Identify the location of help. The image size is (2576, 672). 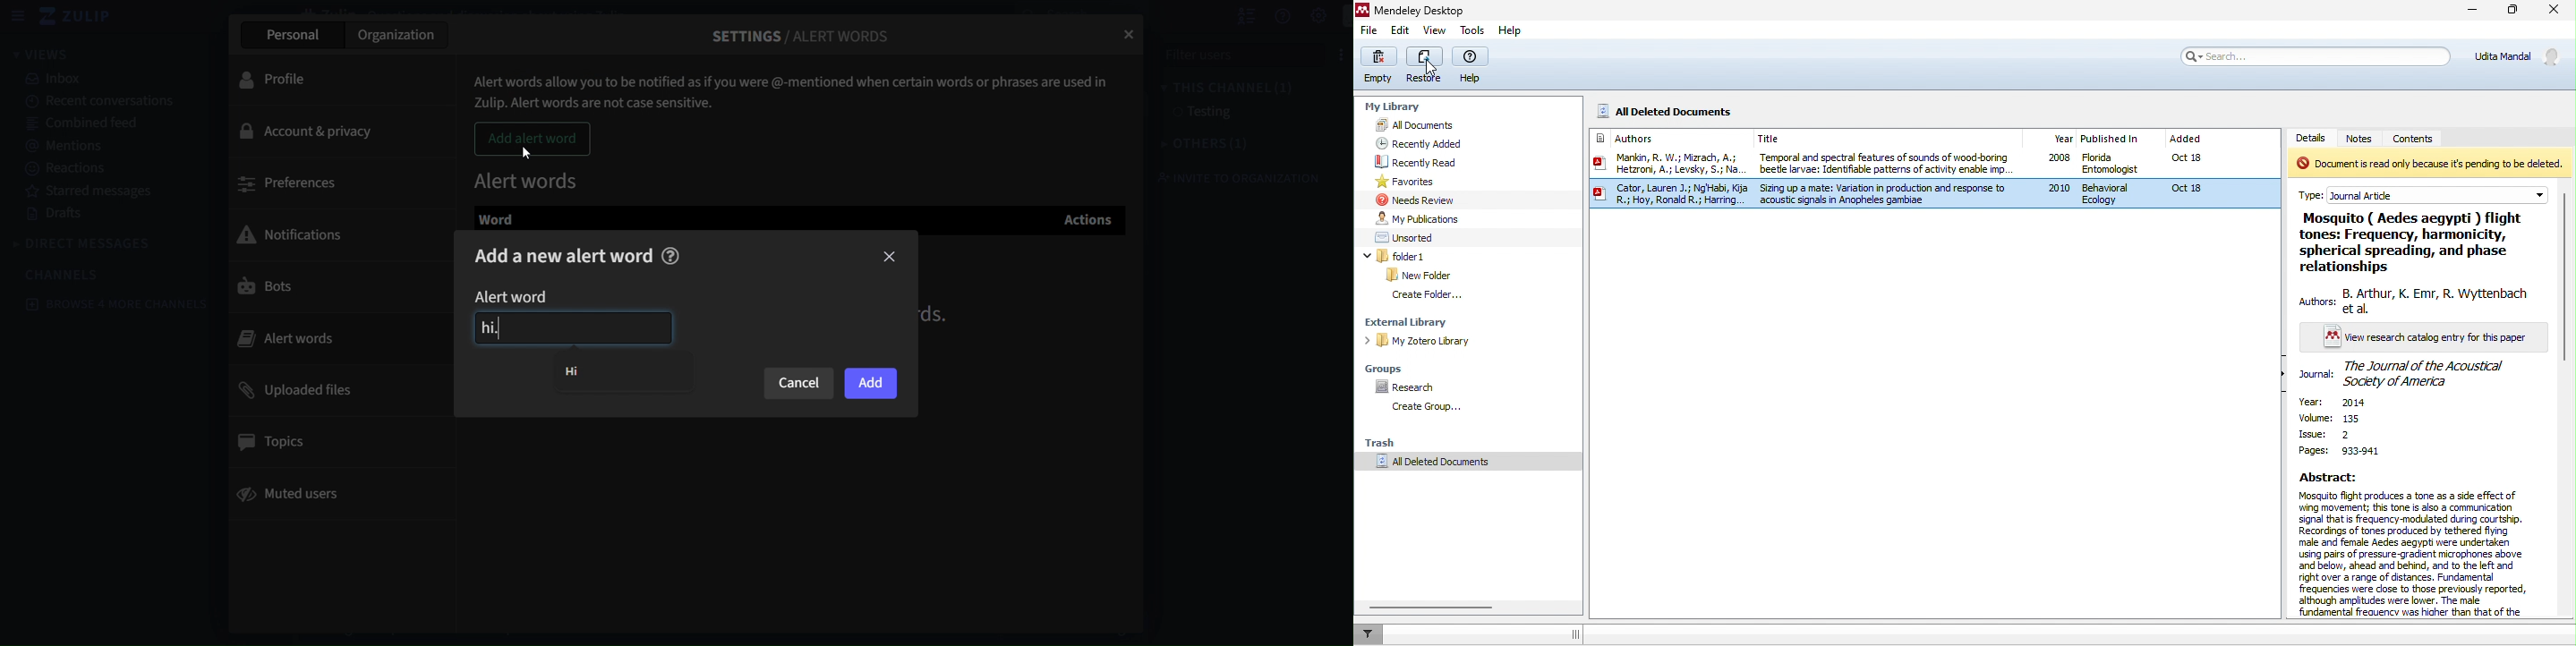
(1472, 66).